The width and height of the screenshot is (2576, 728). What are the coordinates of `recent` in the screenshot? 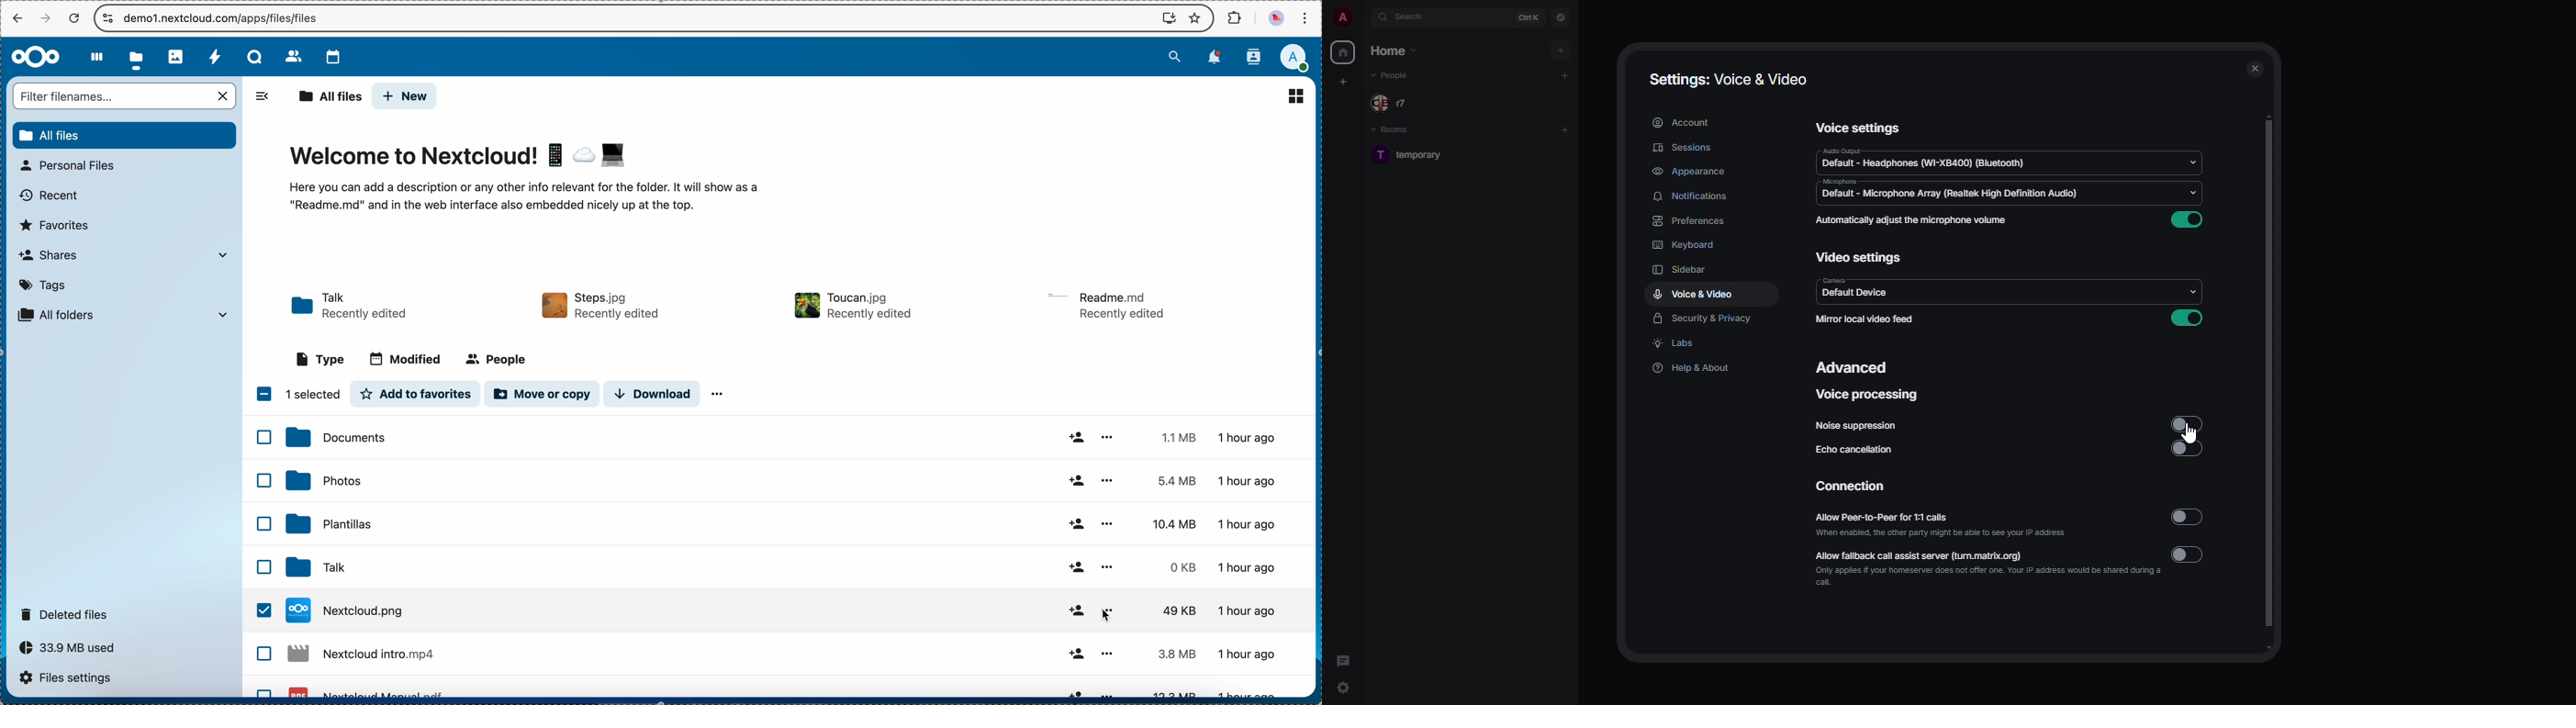 It's located at (47, 197).